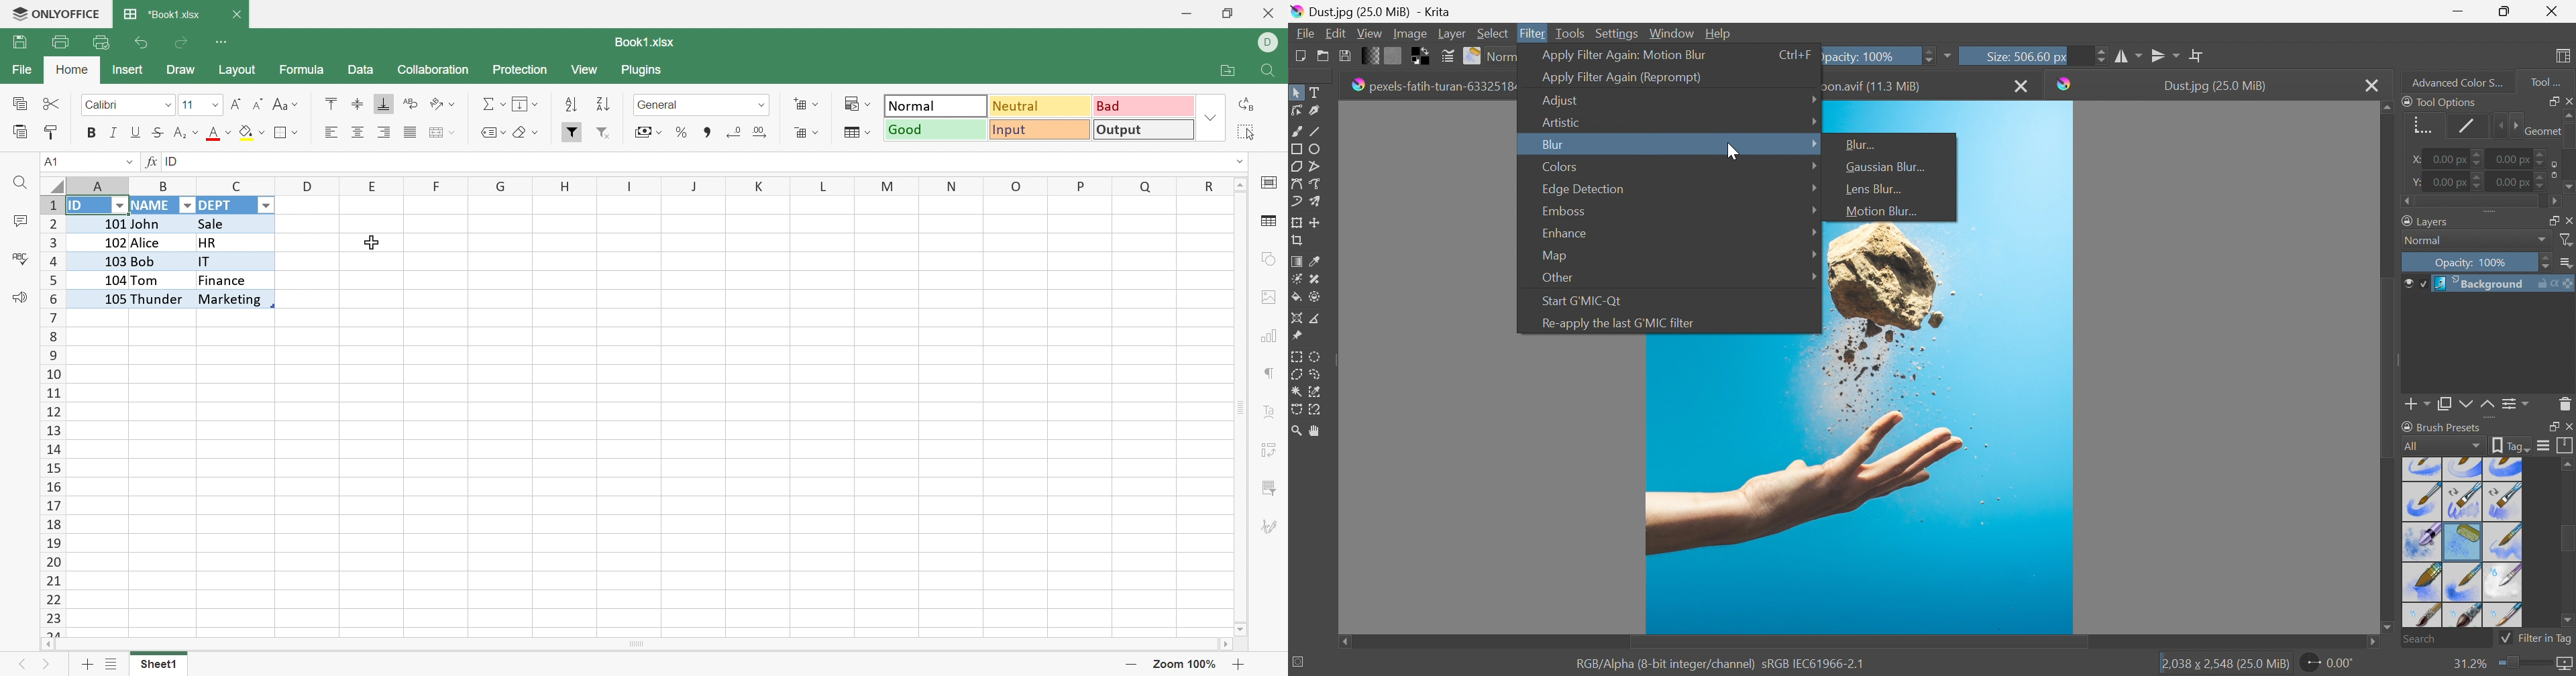 The image size is (2576, 700). What do you see at coordinates (1371, 11) in the screenshot?
I see `Dust.jpg (25.0 MB)` at bounding box center [1371, 11].